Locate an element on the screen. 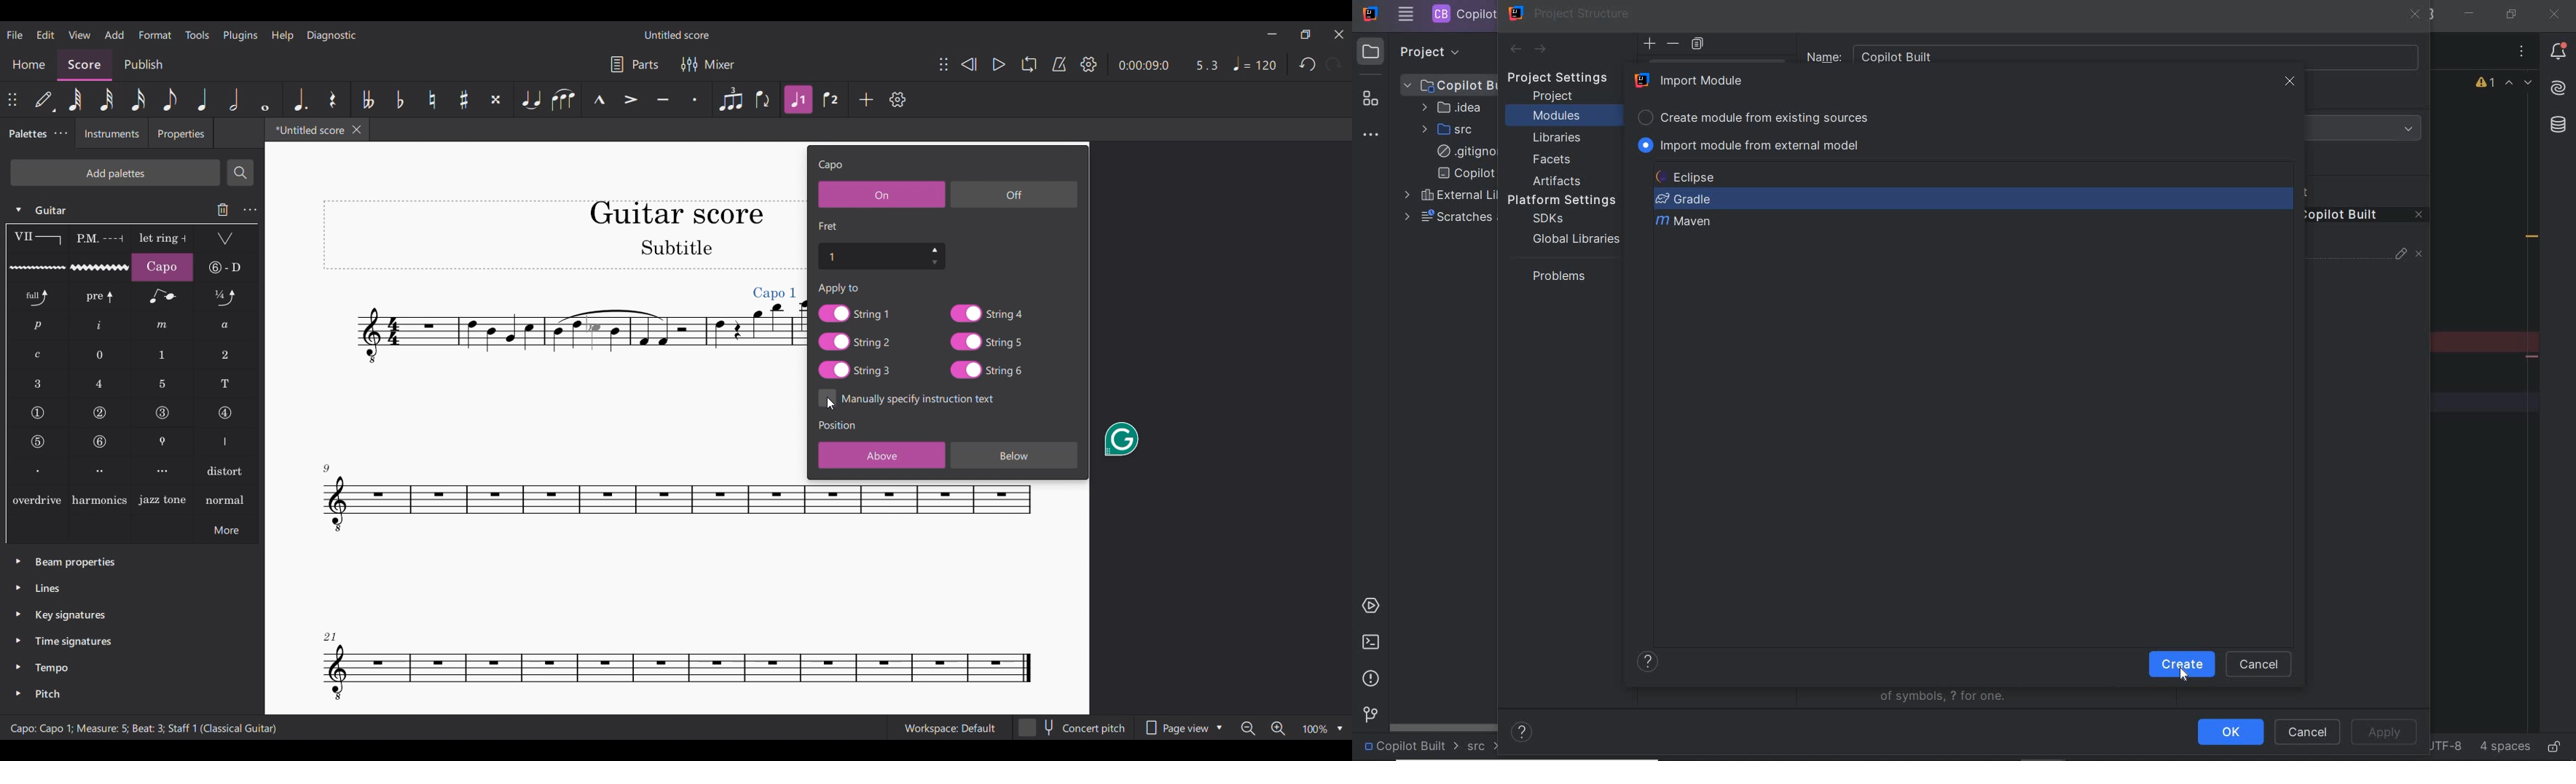 Image resolution: width=2576 pixels, height=784 pixels. project settings is located at coordinates (1568, 78).